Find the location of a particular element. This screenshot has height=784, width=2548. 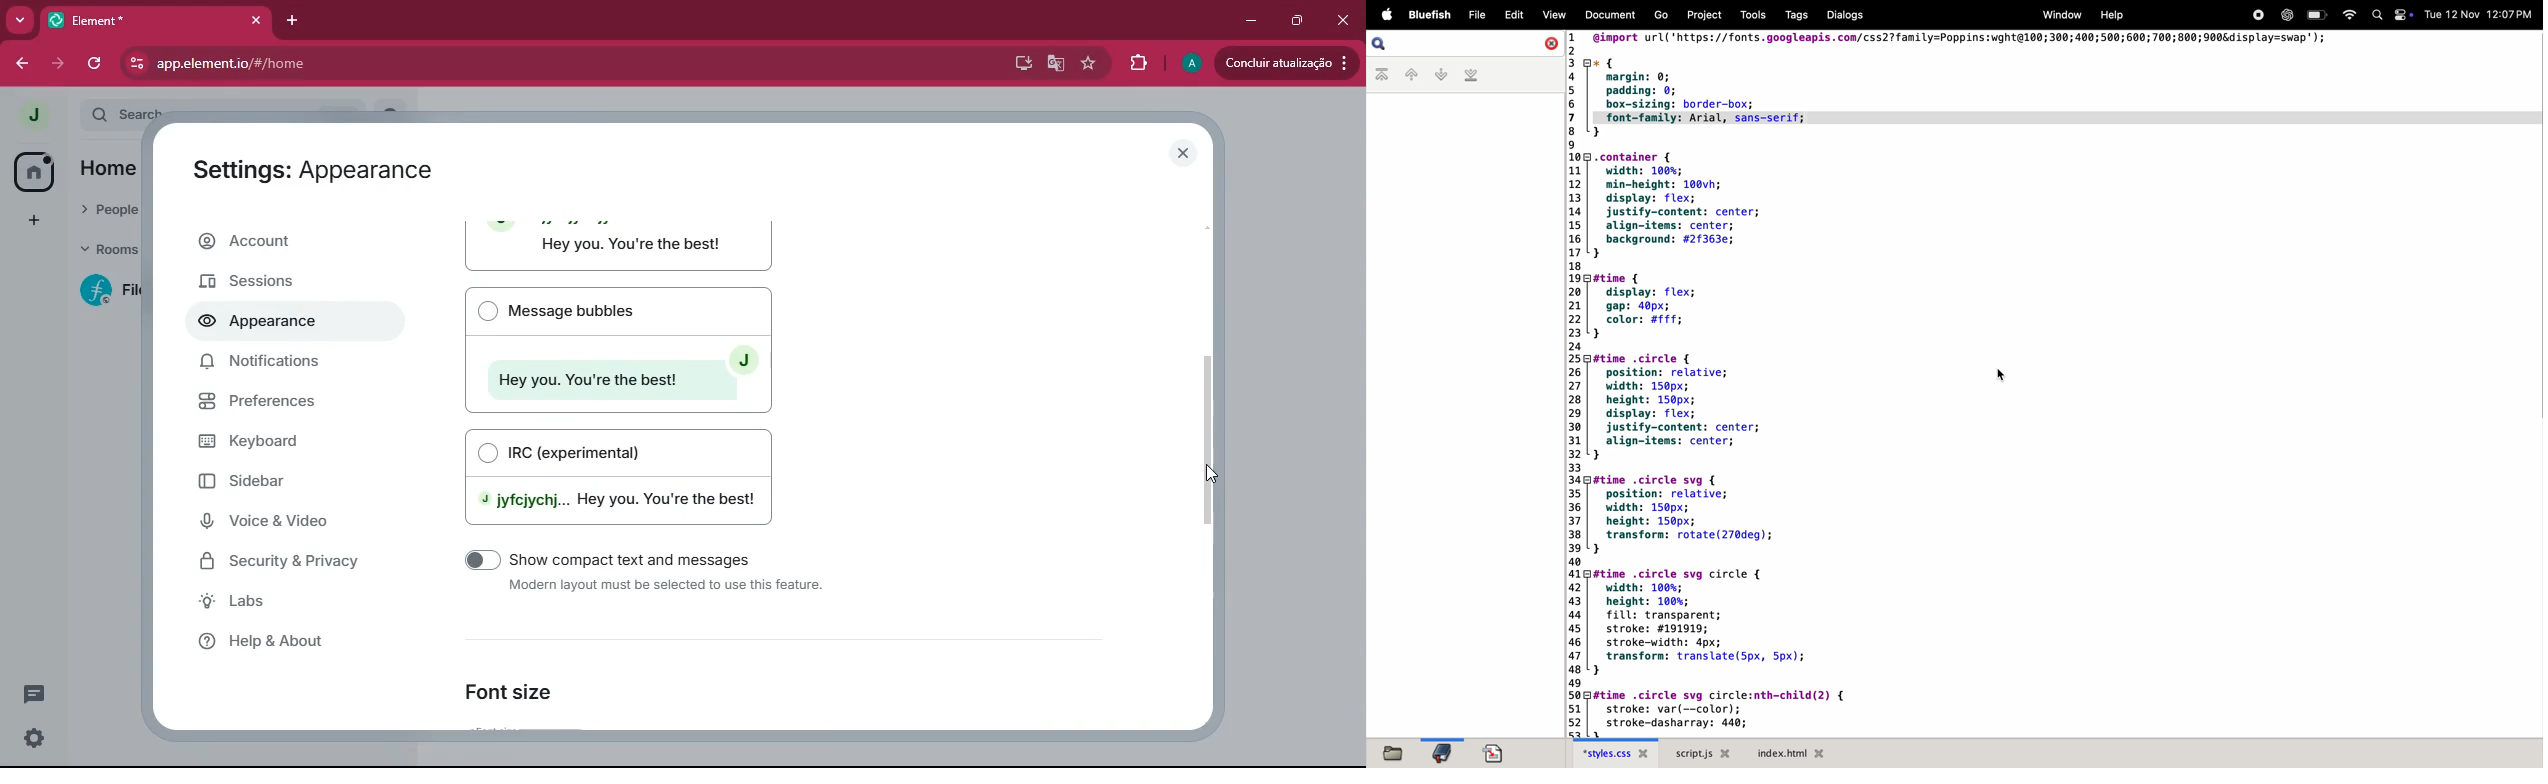

help is located at coordinates (301, 640).